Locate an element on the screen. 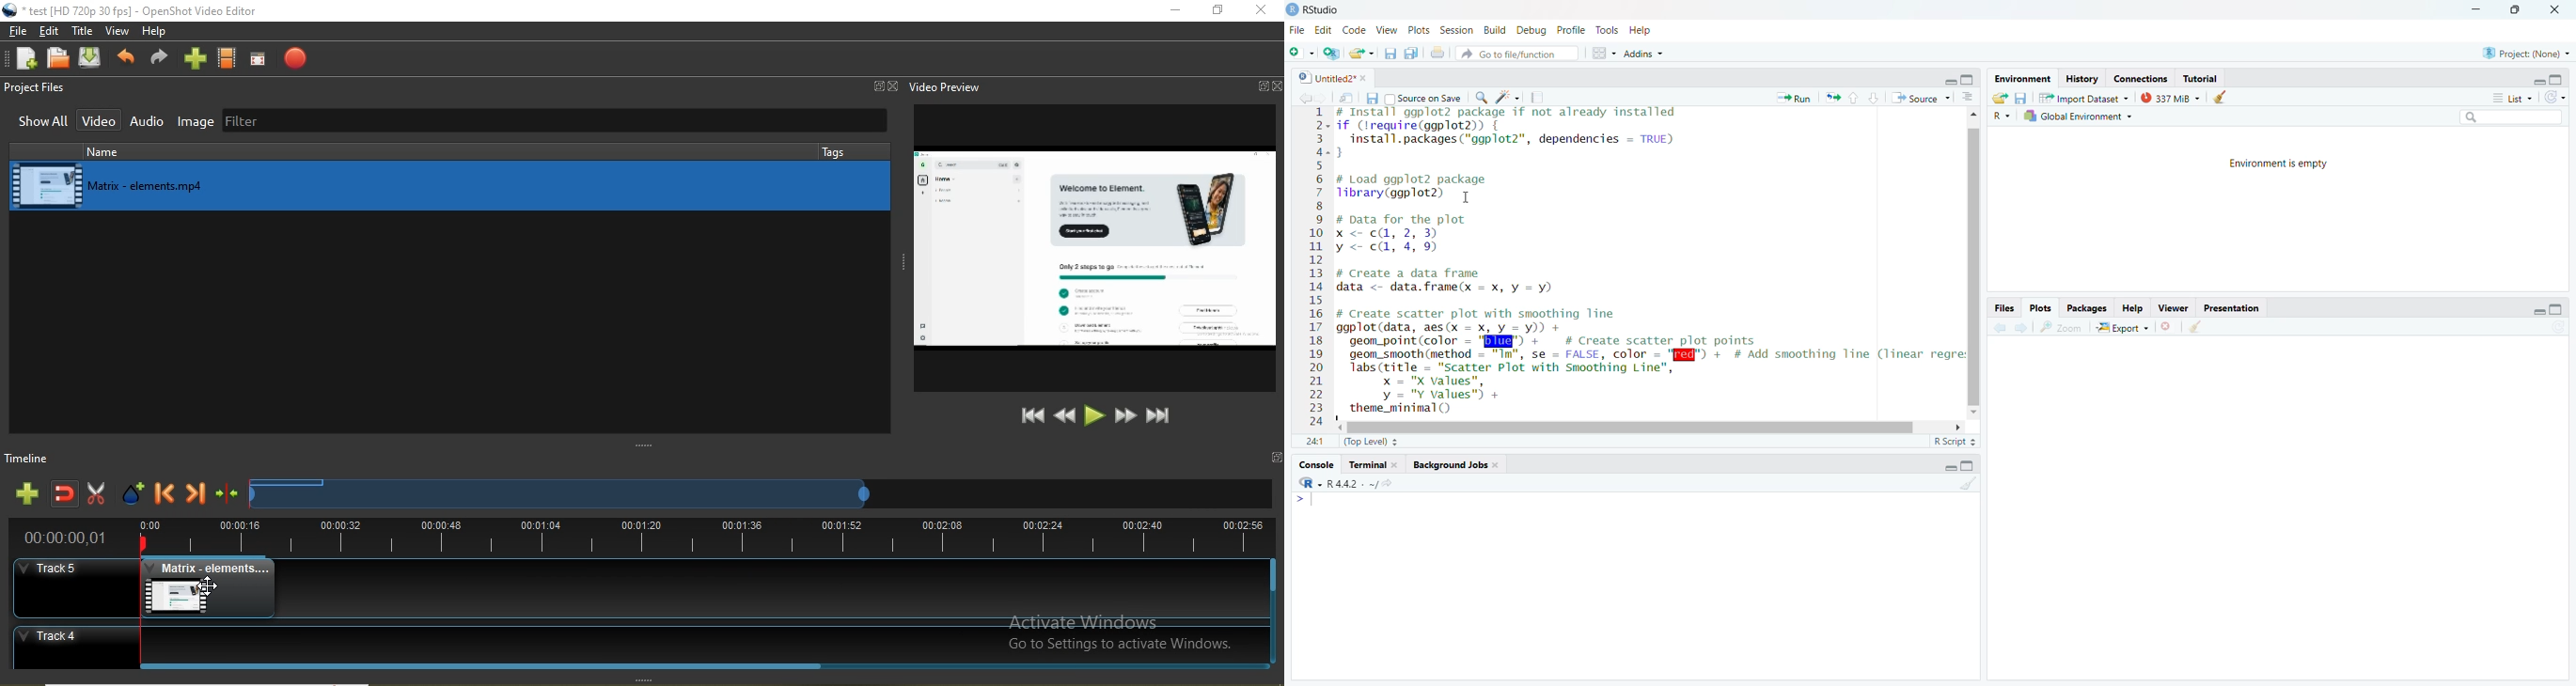 The width and height of the screenshot is (2576, 700). hide console is located at coordinates (2557, 80).